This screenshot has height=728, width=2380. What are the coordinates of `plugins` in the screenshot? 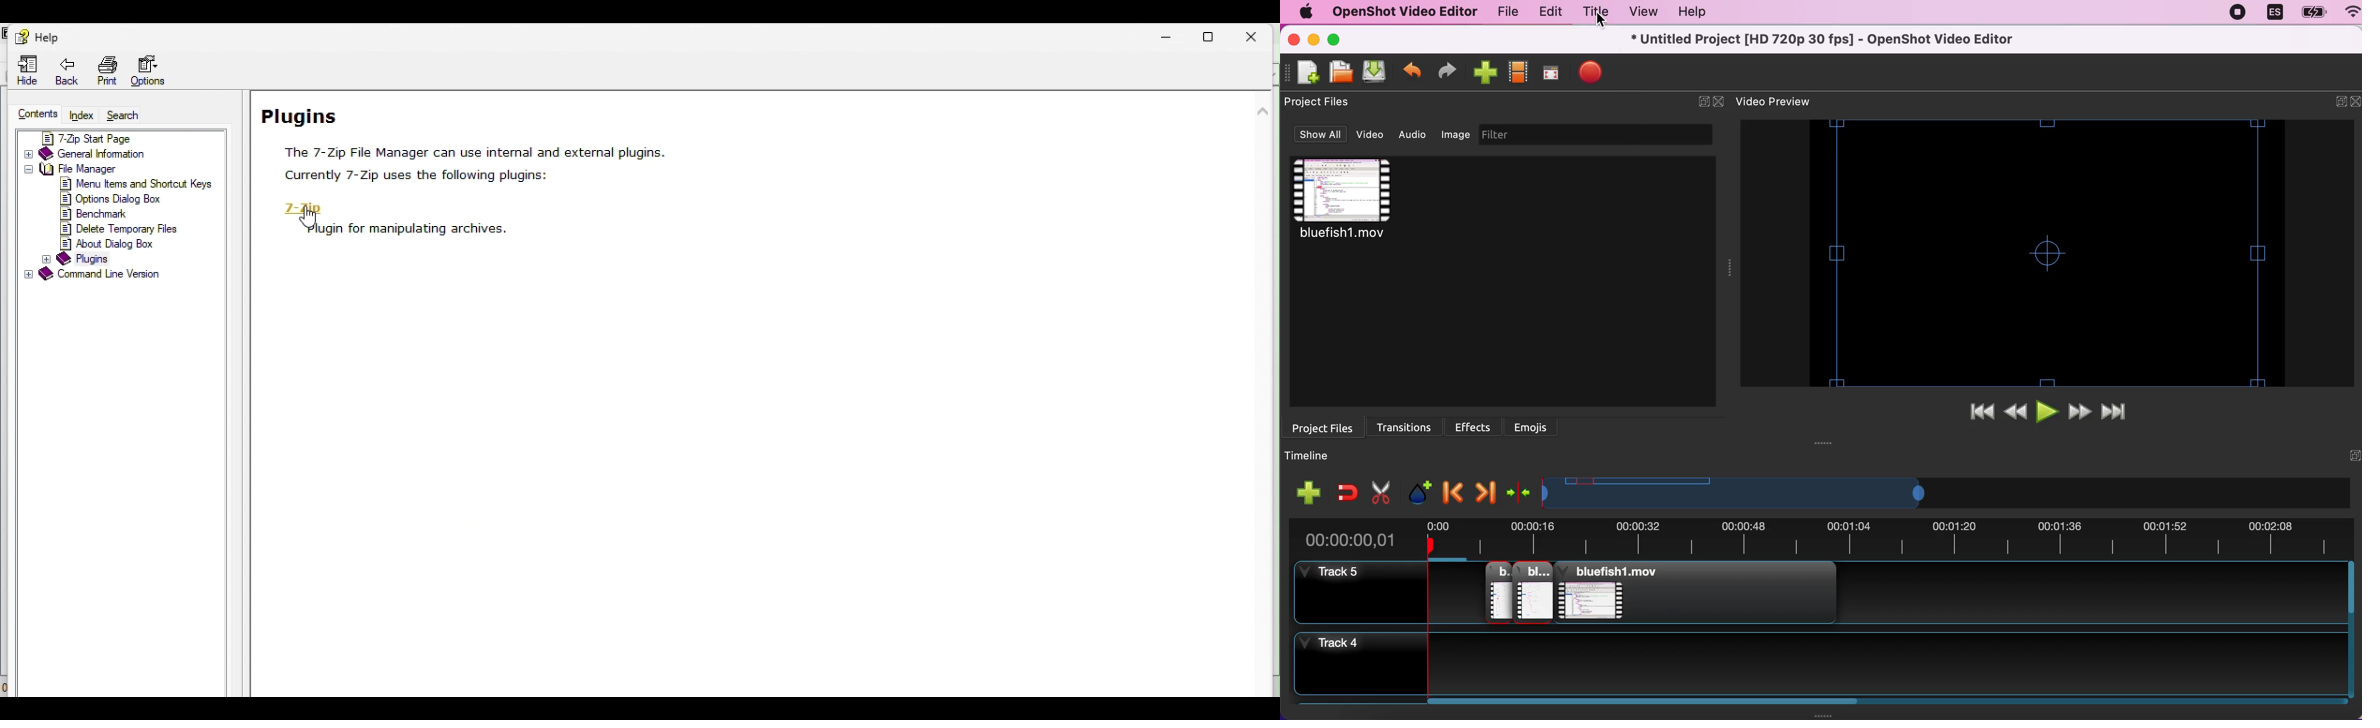 It's located at (91, 258).